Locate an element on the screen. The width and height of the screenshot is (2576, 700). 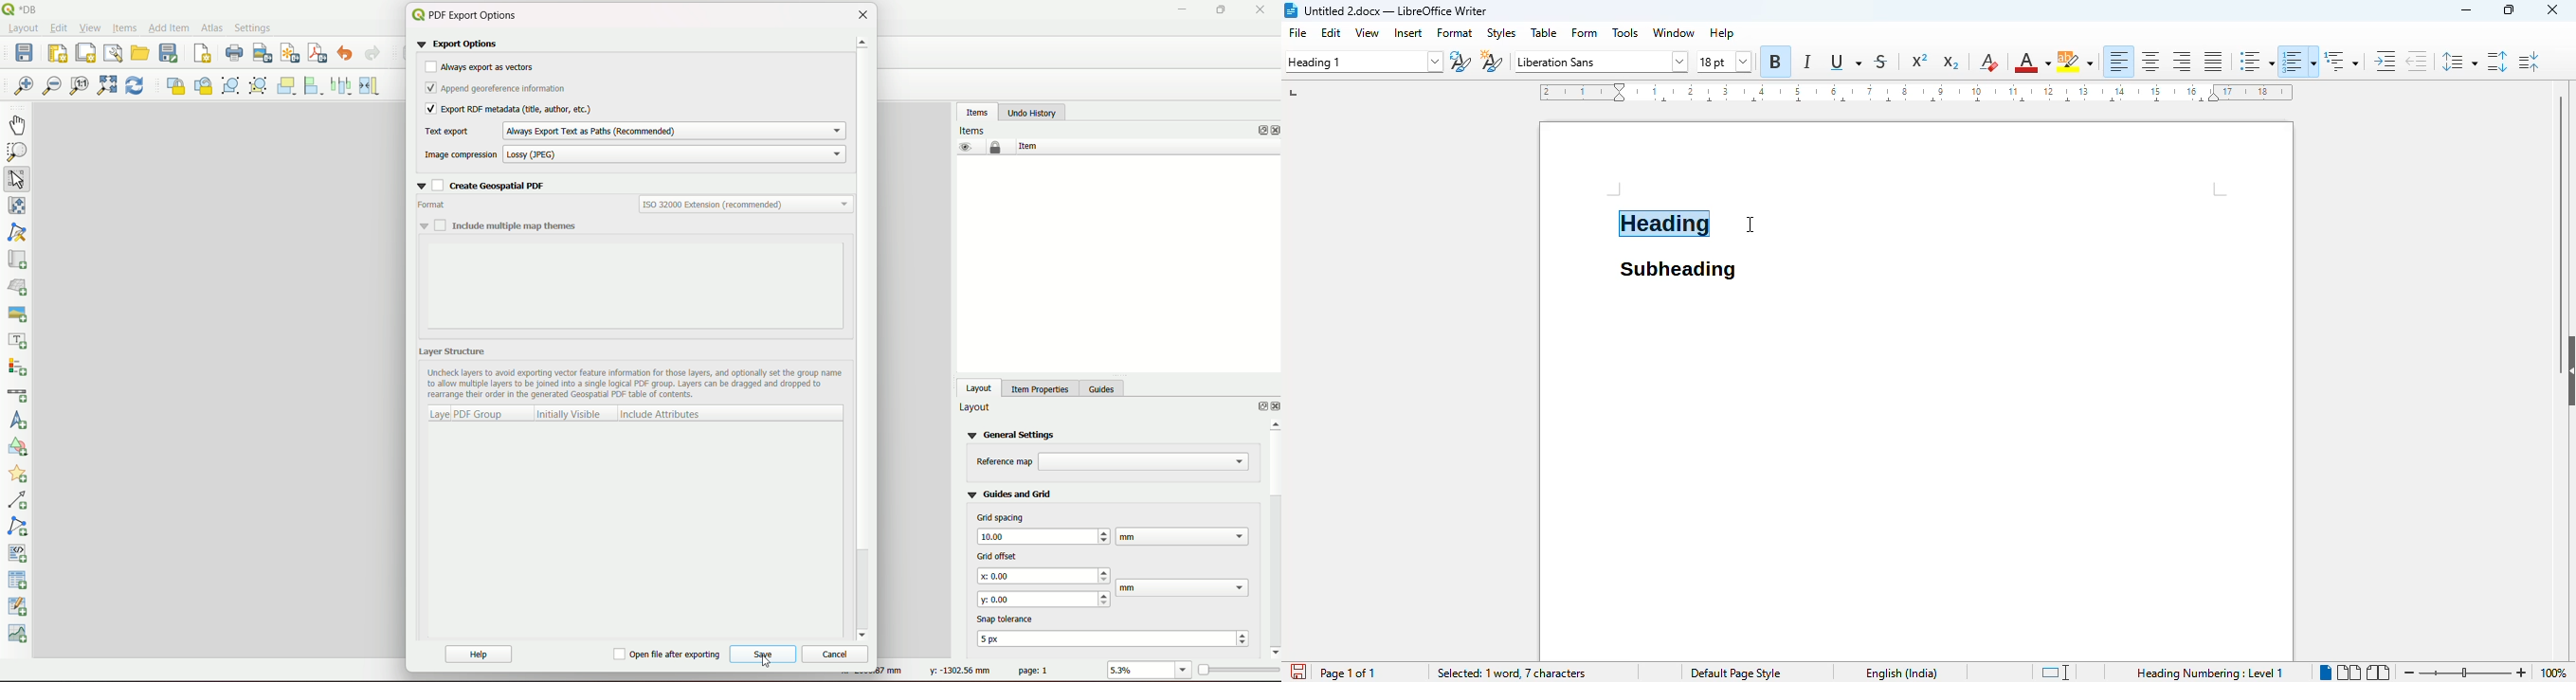
minimize is located at coordinates (2467, 10).